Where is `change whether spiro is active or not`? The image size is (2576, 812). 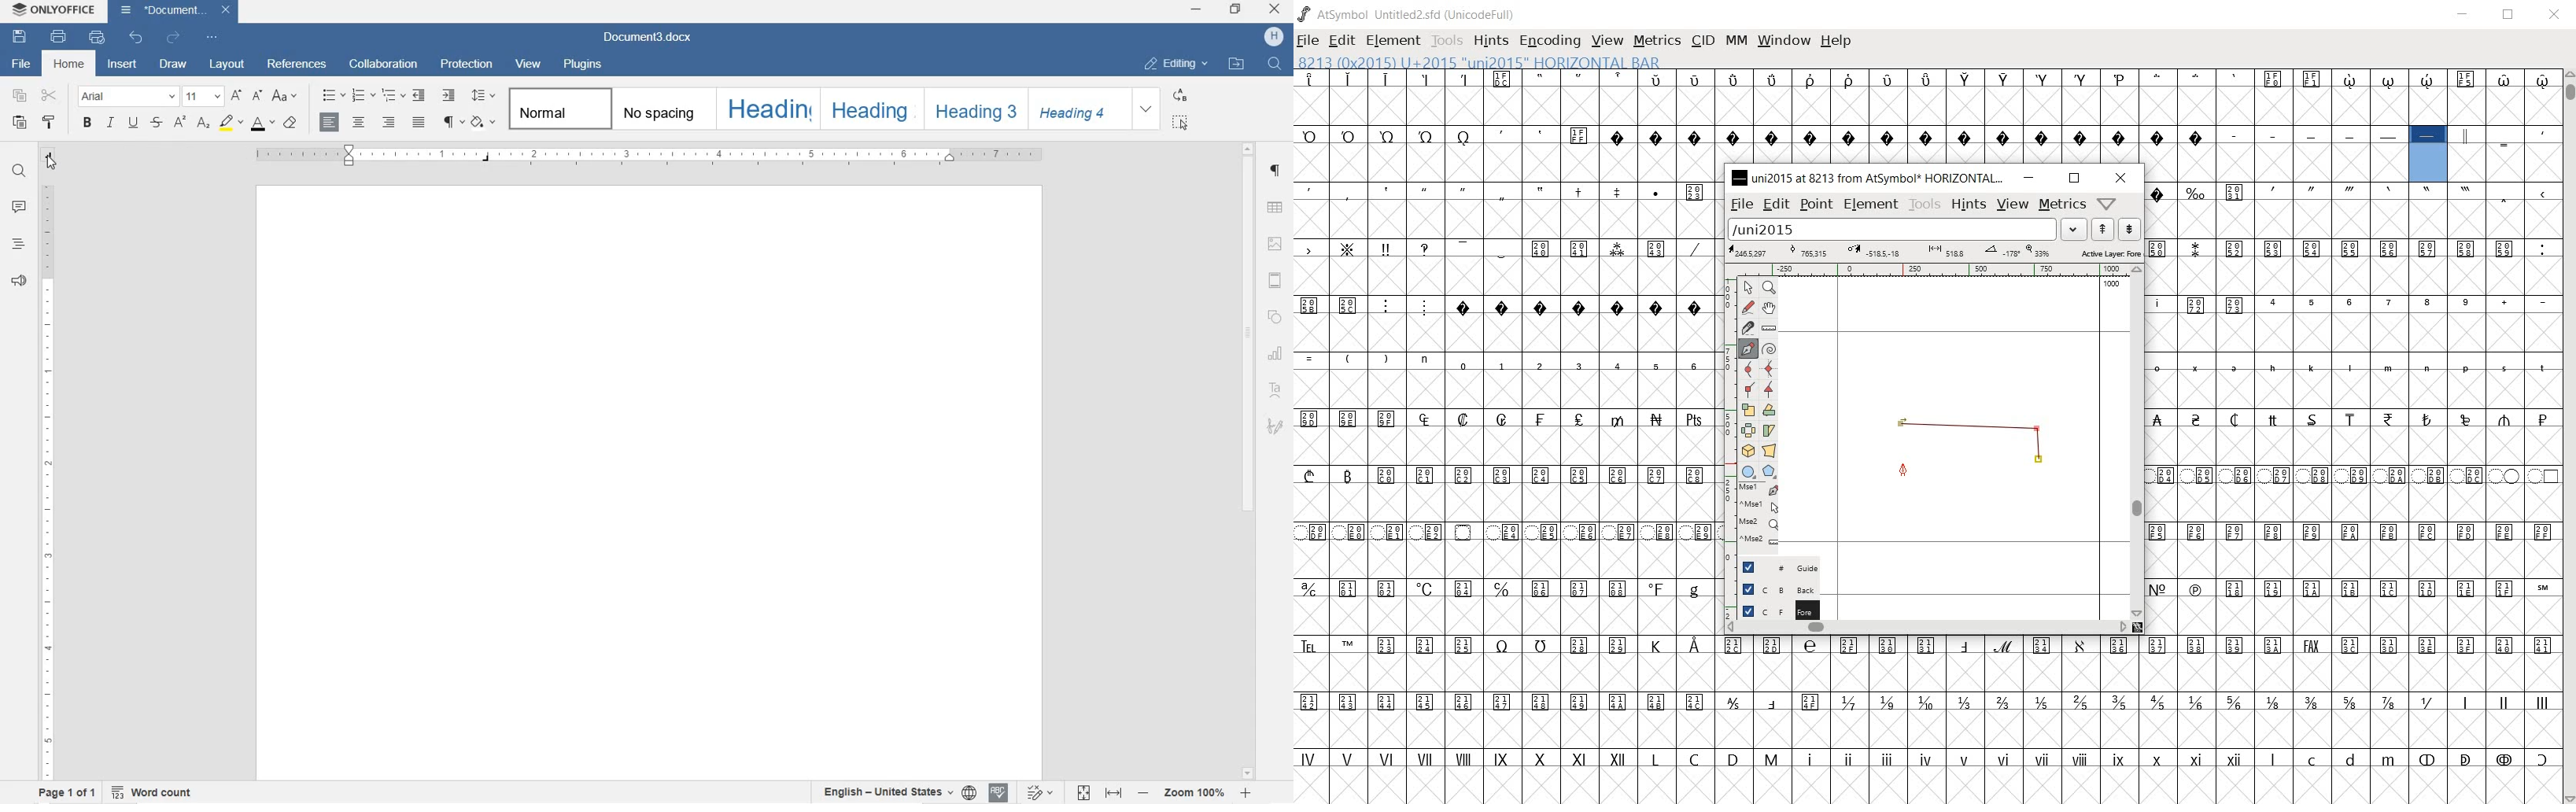
change whether spiro is active or not is located at coordinates (1770, 349).